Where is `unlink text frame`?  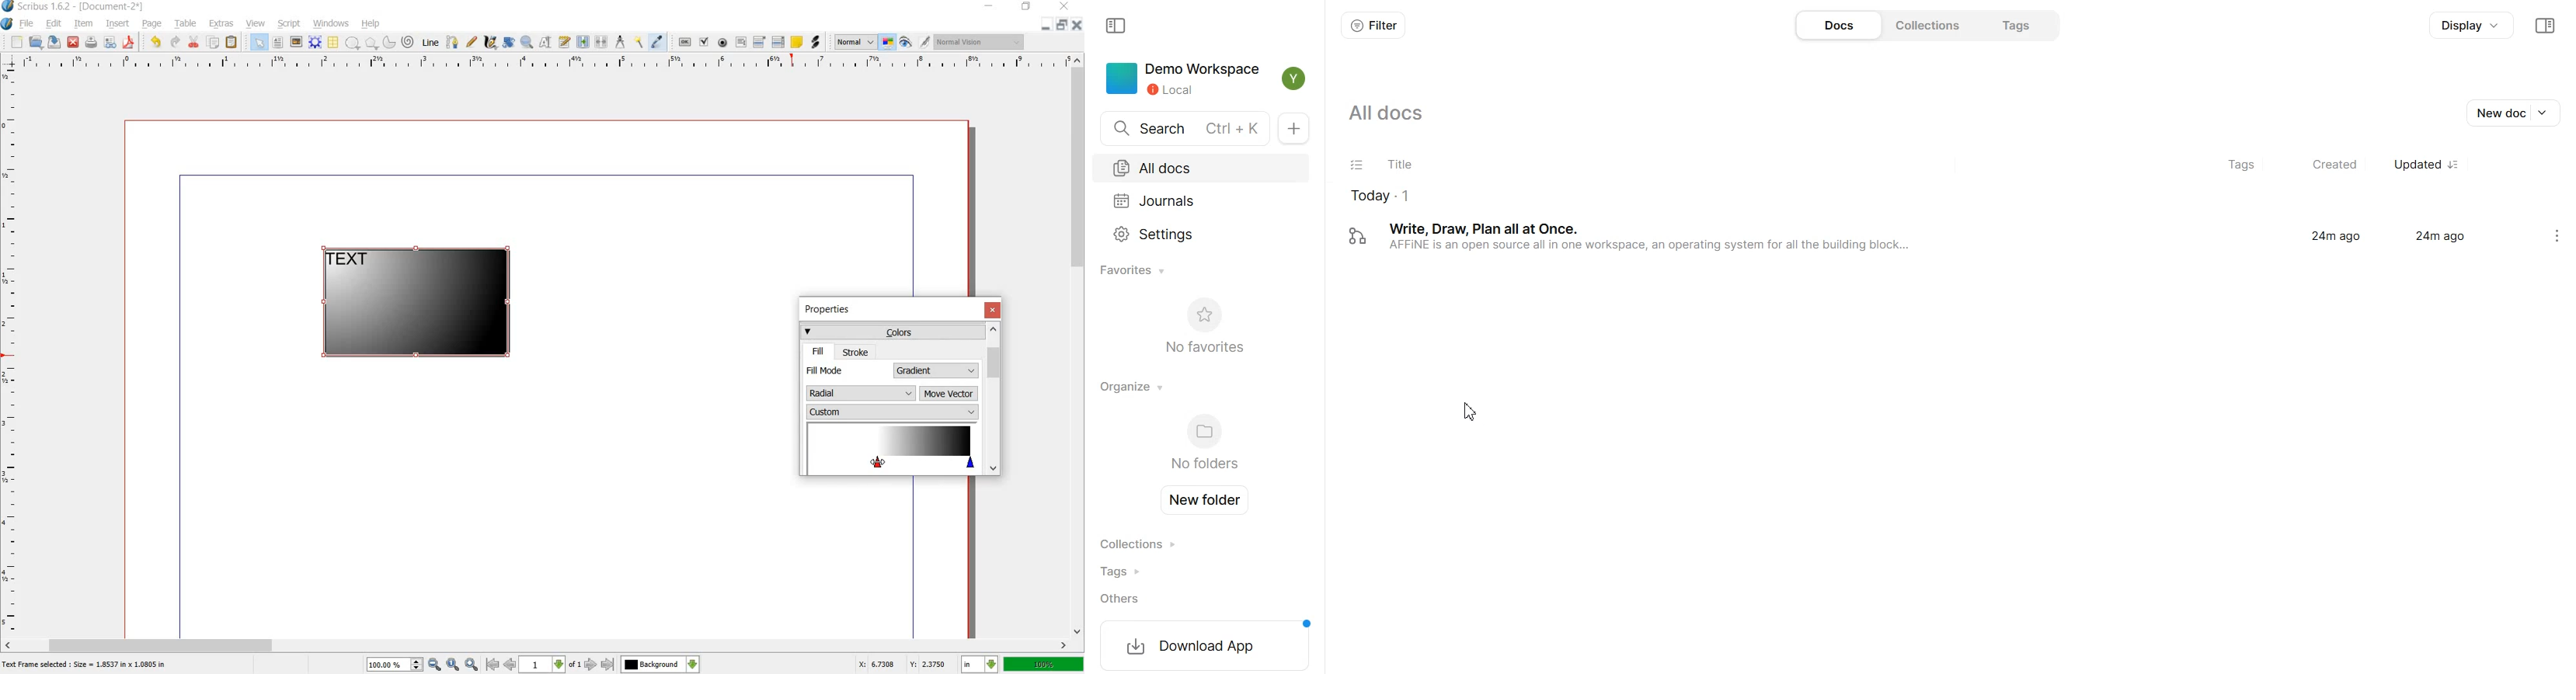 unlink text frame is located at coordinates (603, 43).